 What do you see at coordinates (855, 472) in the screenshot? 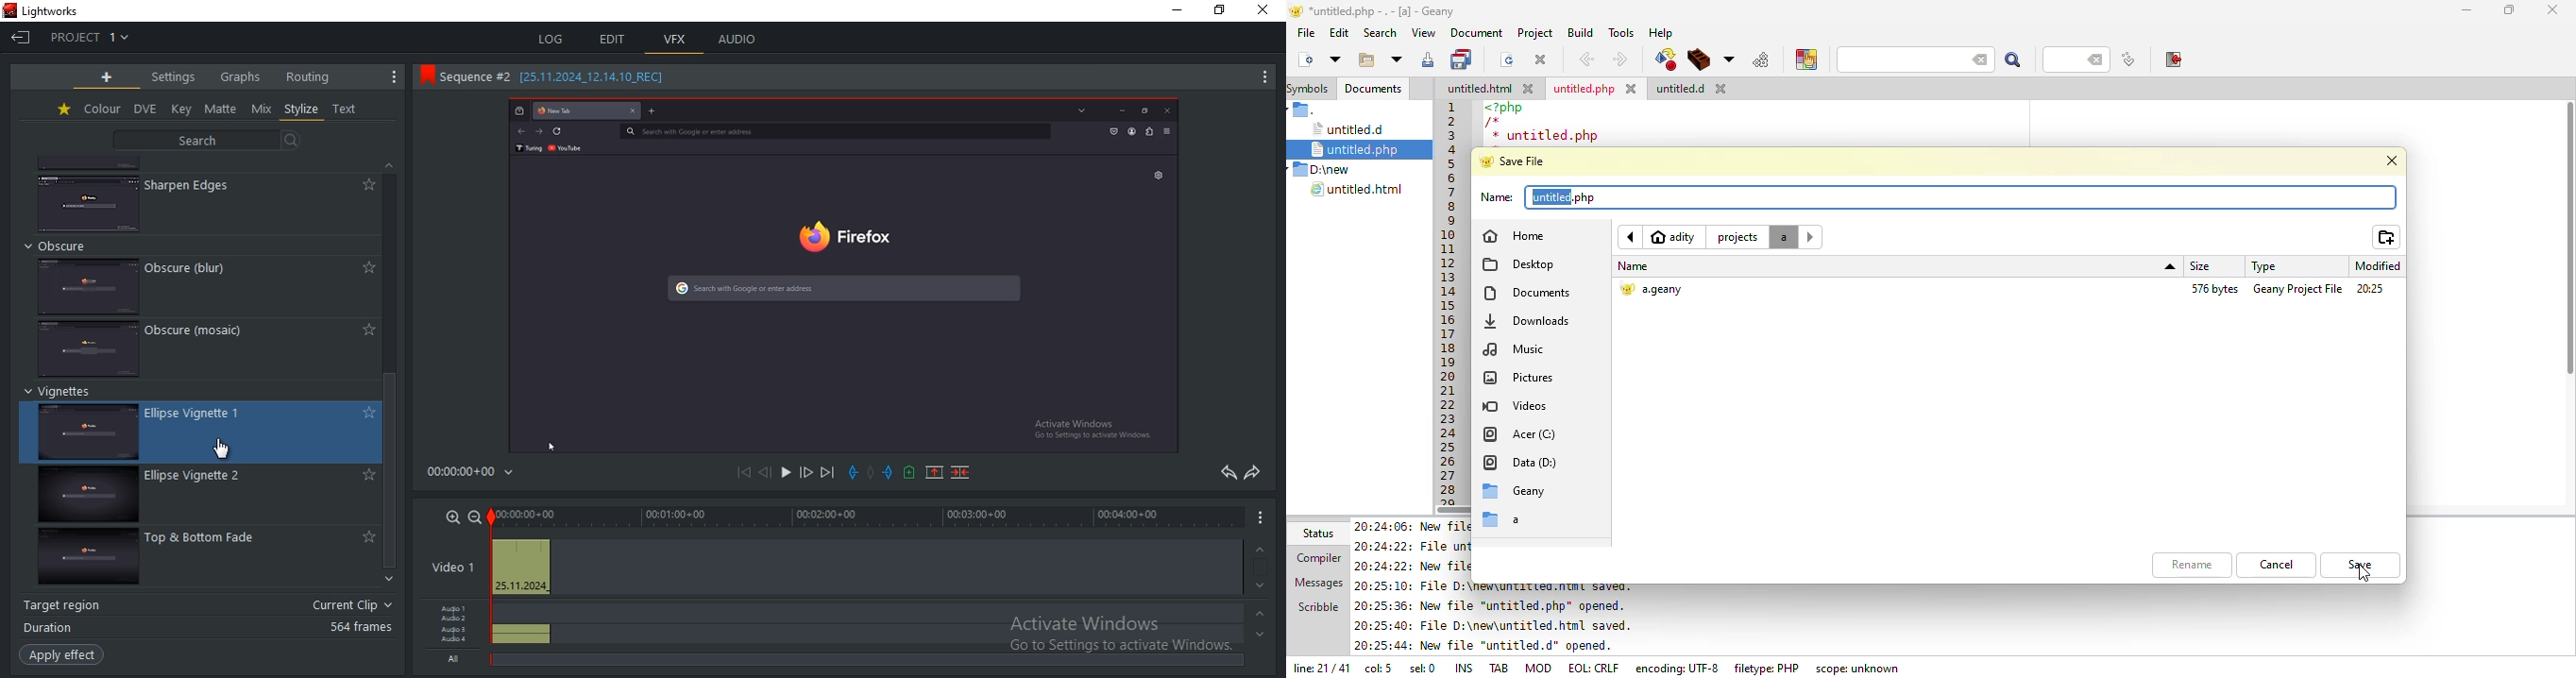
I see `mark in` at bounding box center [855, 472].